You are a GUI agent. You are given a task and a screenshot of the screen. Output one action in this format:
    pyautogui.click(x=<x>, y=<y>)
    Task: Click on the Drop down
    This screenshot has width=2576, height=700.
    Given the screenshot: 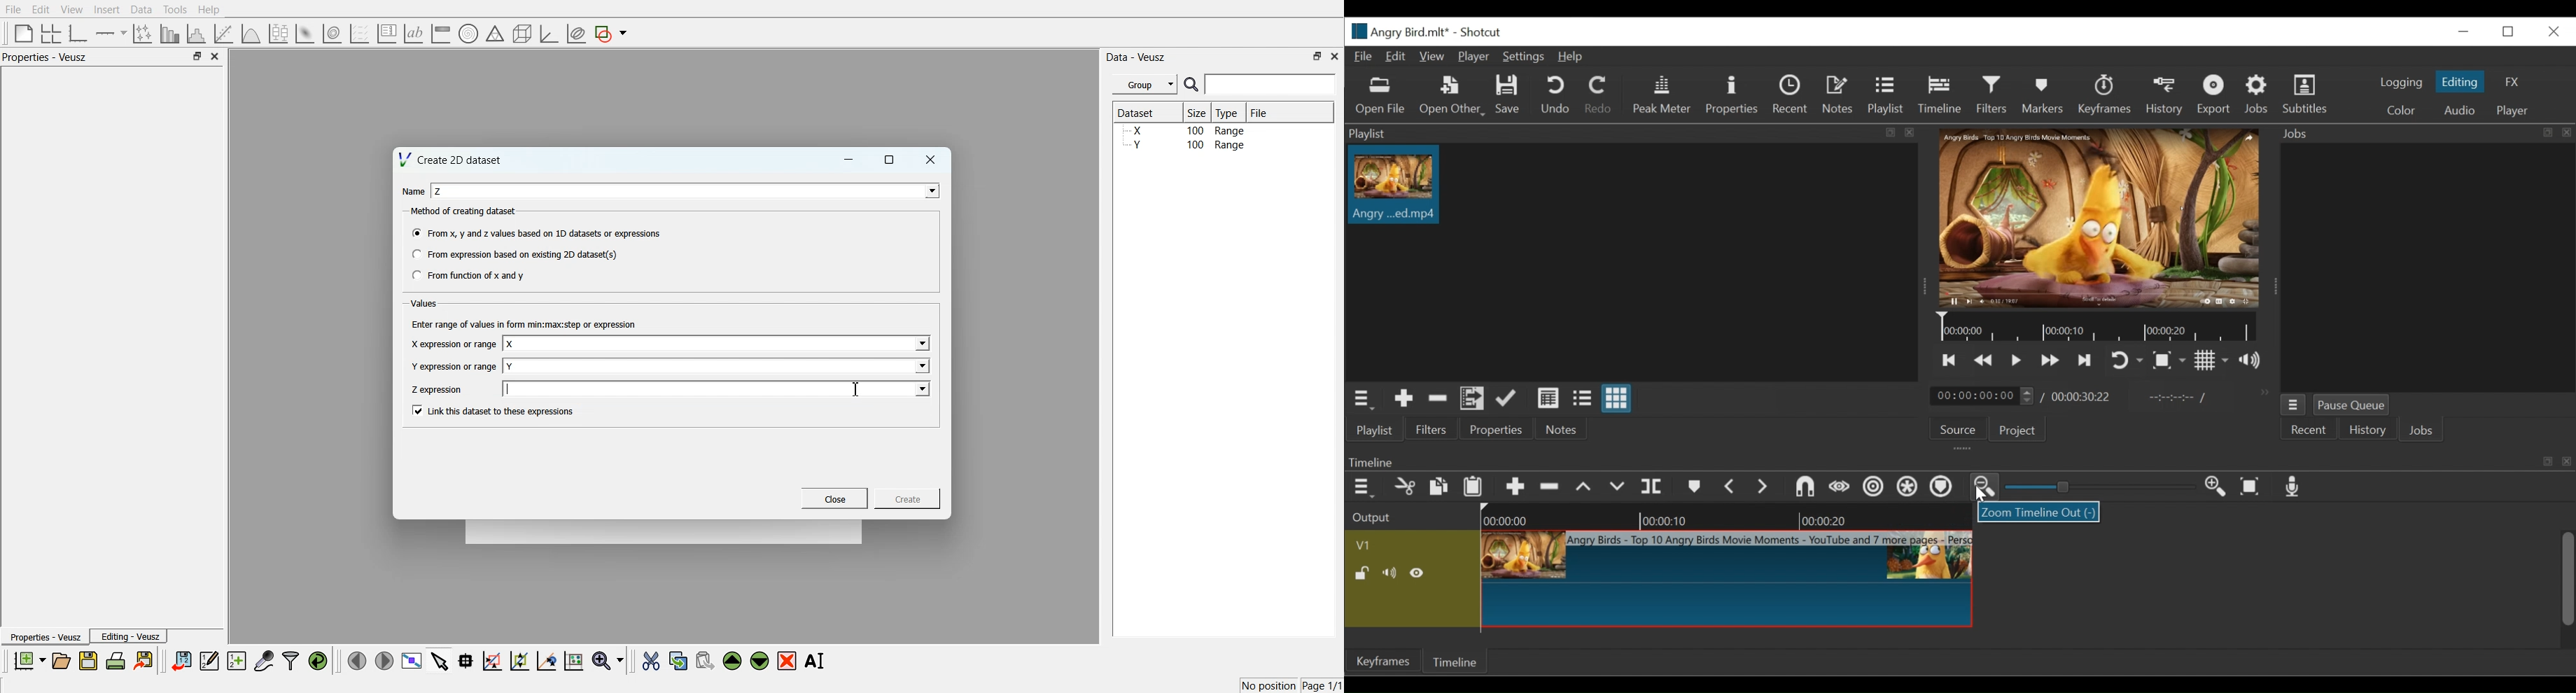 What is the action you would take?
    pyautogui.click(x=929, y=190)
    